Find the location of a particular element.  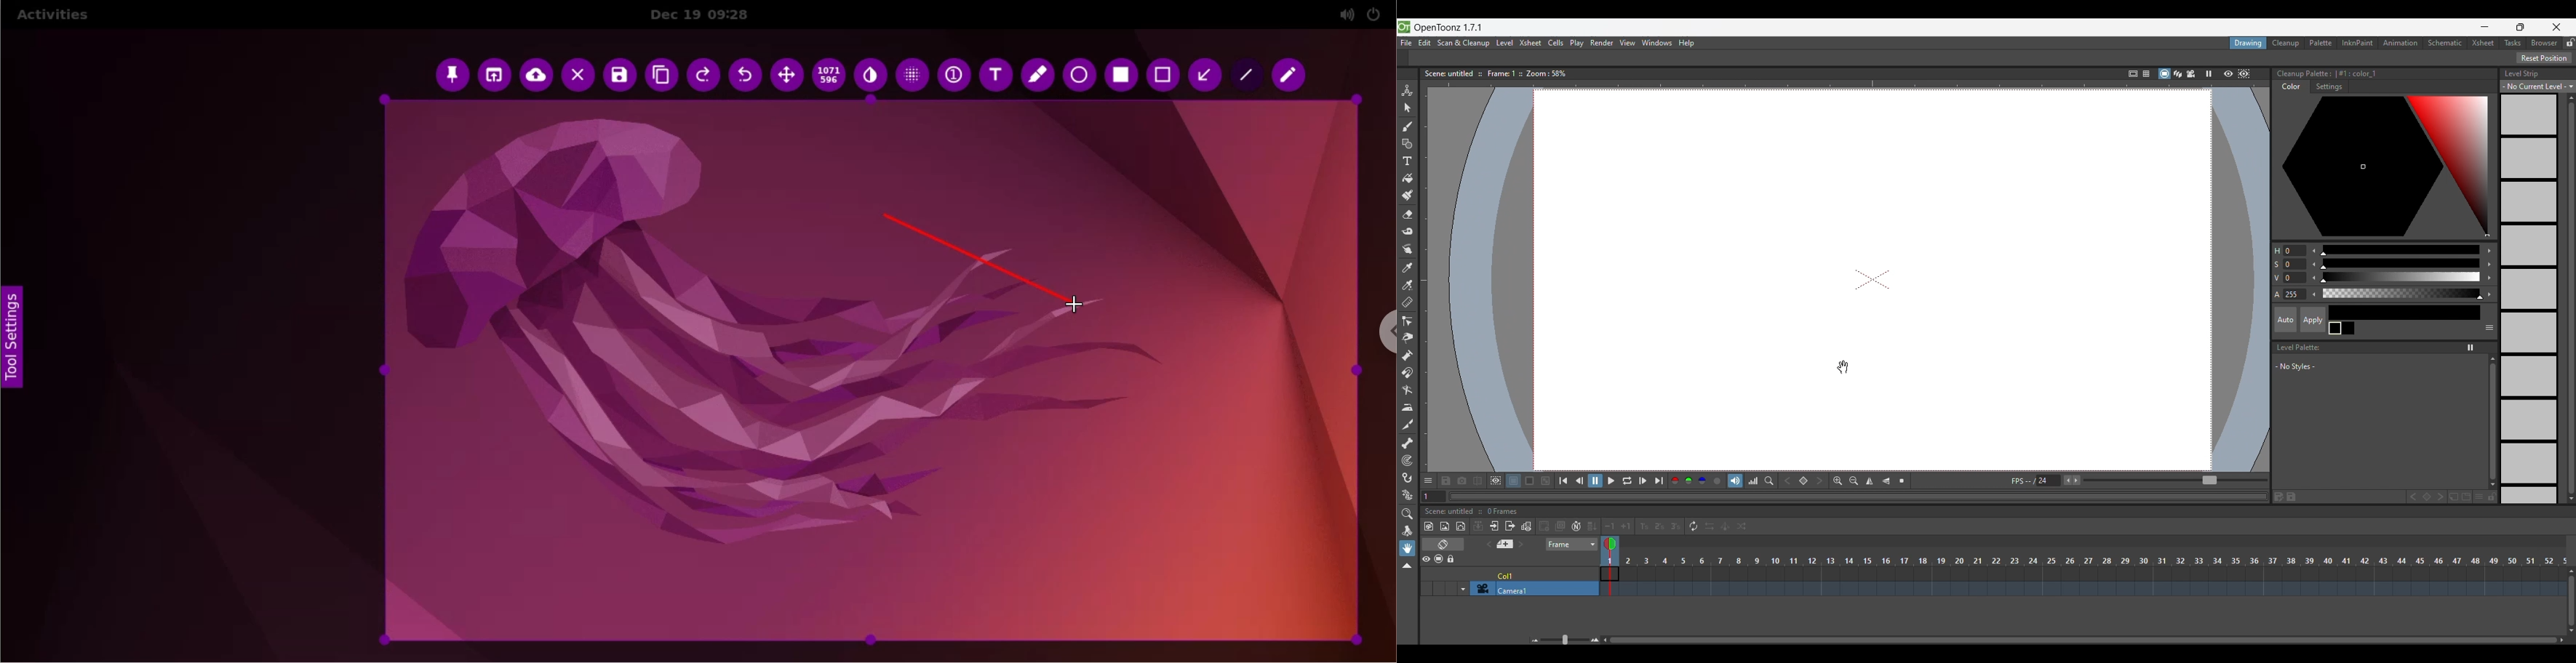

Preview visibility toggle all is located at coordinates (1424, 558).